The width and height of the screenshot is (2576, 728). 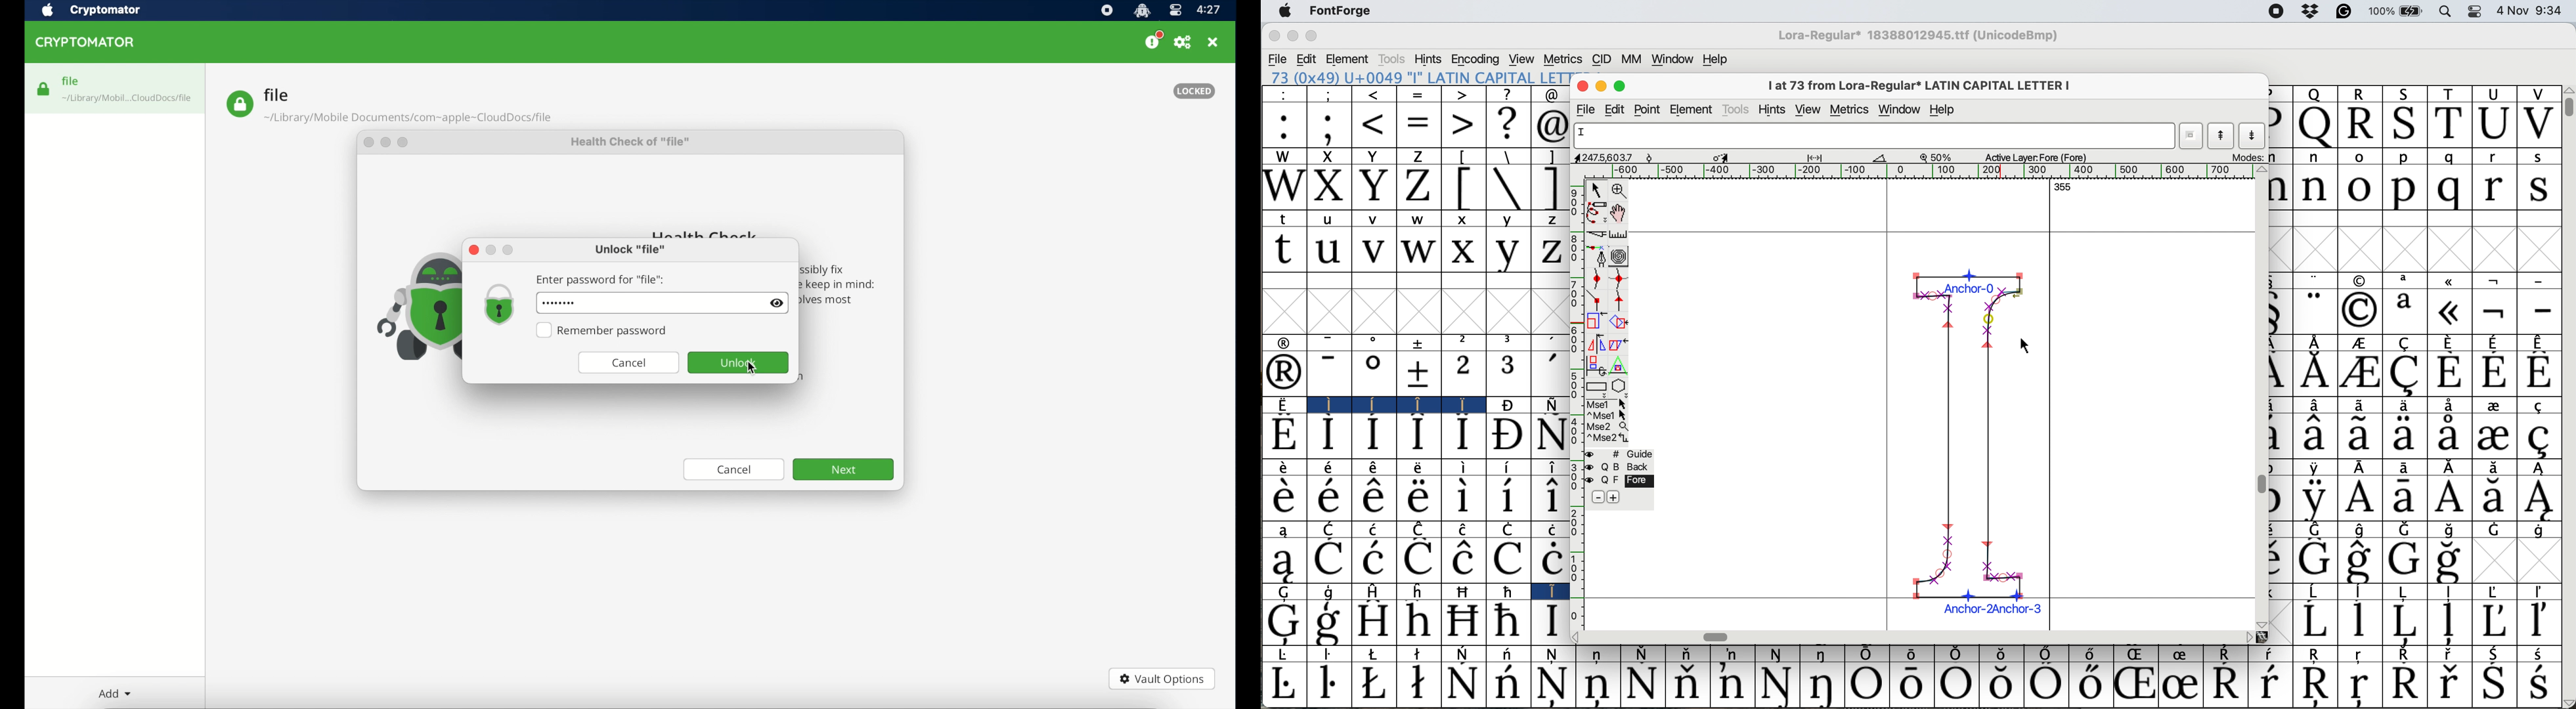 I want to click on Symbol, so click(x=1463, y=468).